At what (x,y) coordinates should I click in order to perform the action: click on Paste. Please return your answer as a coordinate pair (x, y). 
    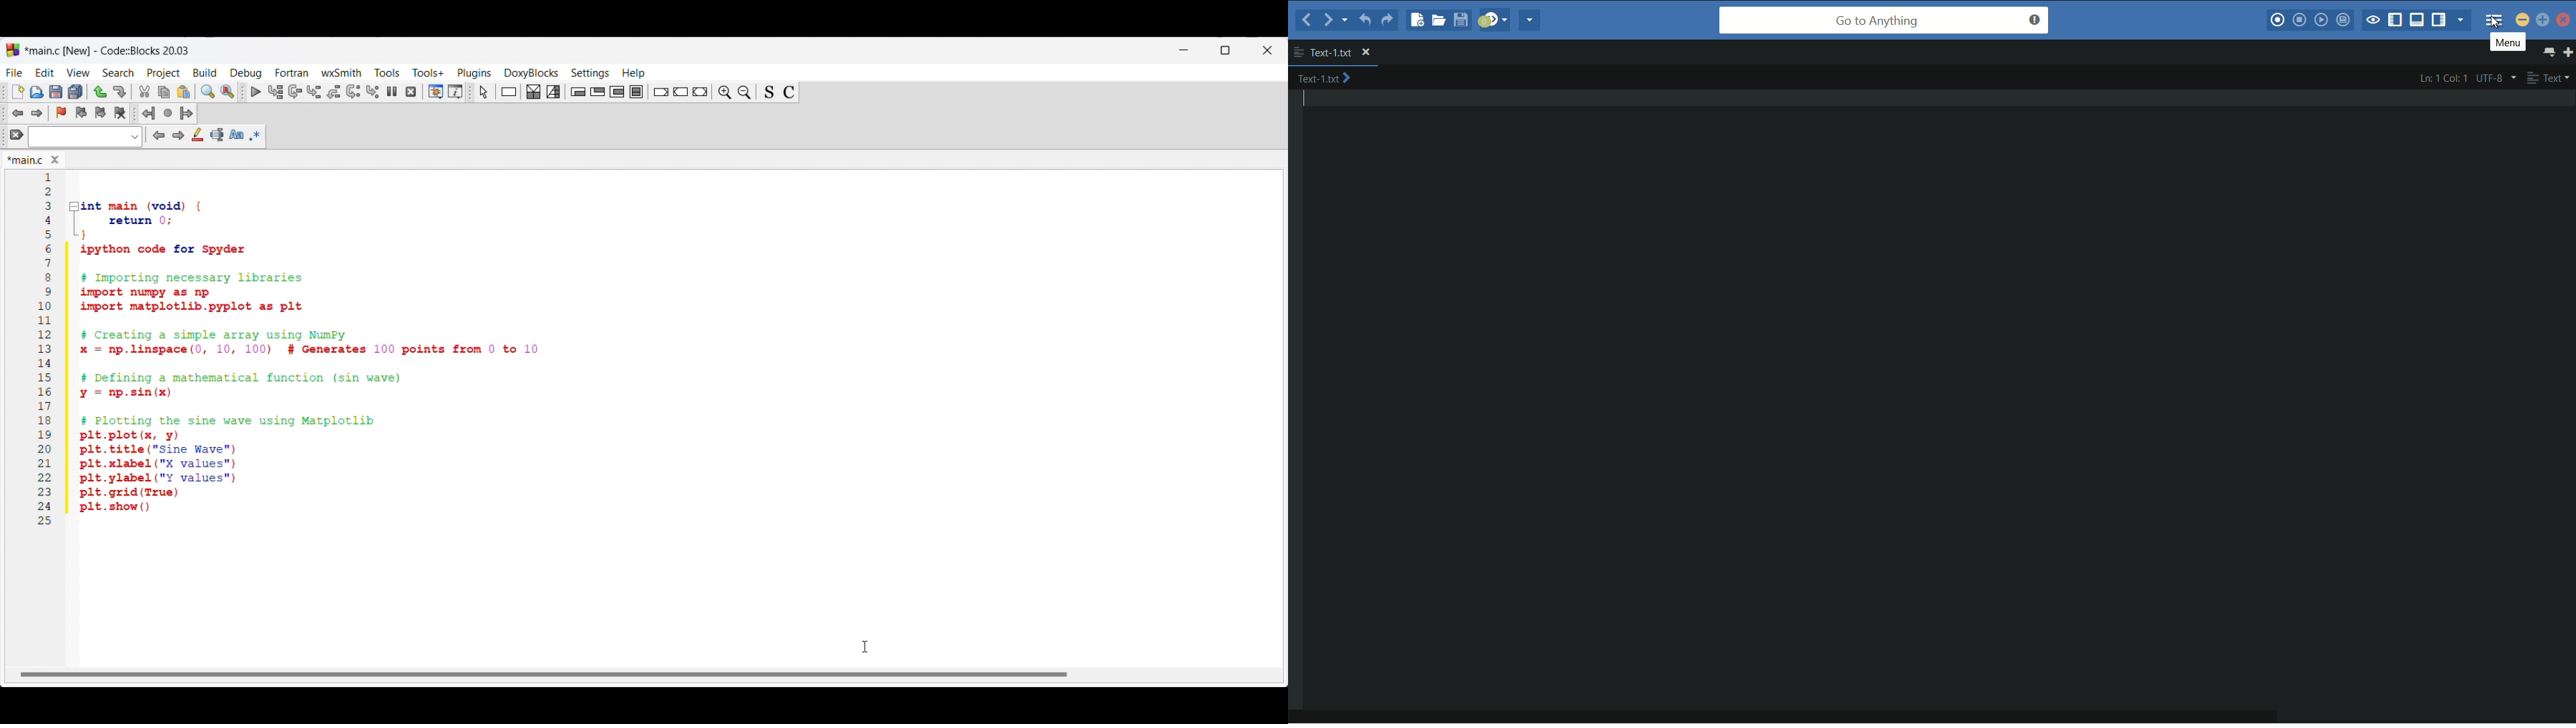
    Looking at the image, I should click on (184, 92).